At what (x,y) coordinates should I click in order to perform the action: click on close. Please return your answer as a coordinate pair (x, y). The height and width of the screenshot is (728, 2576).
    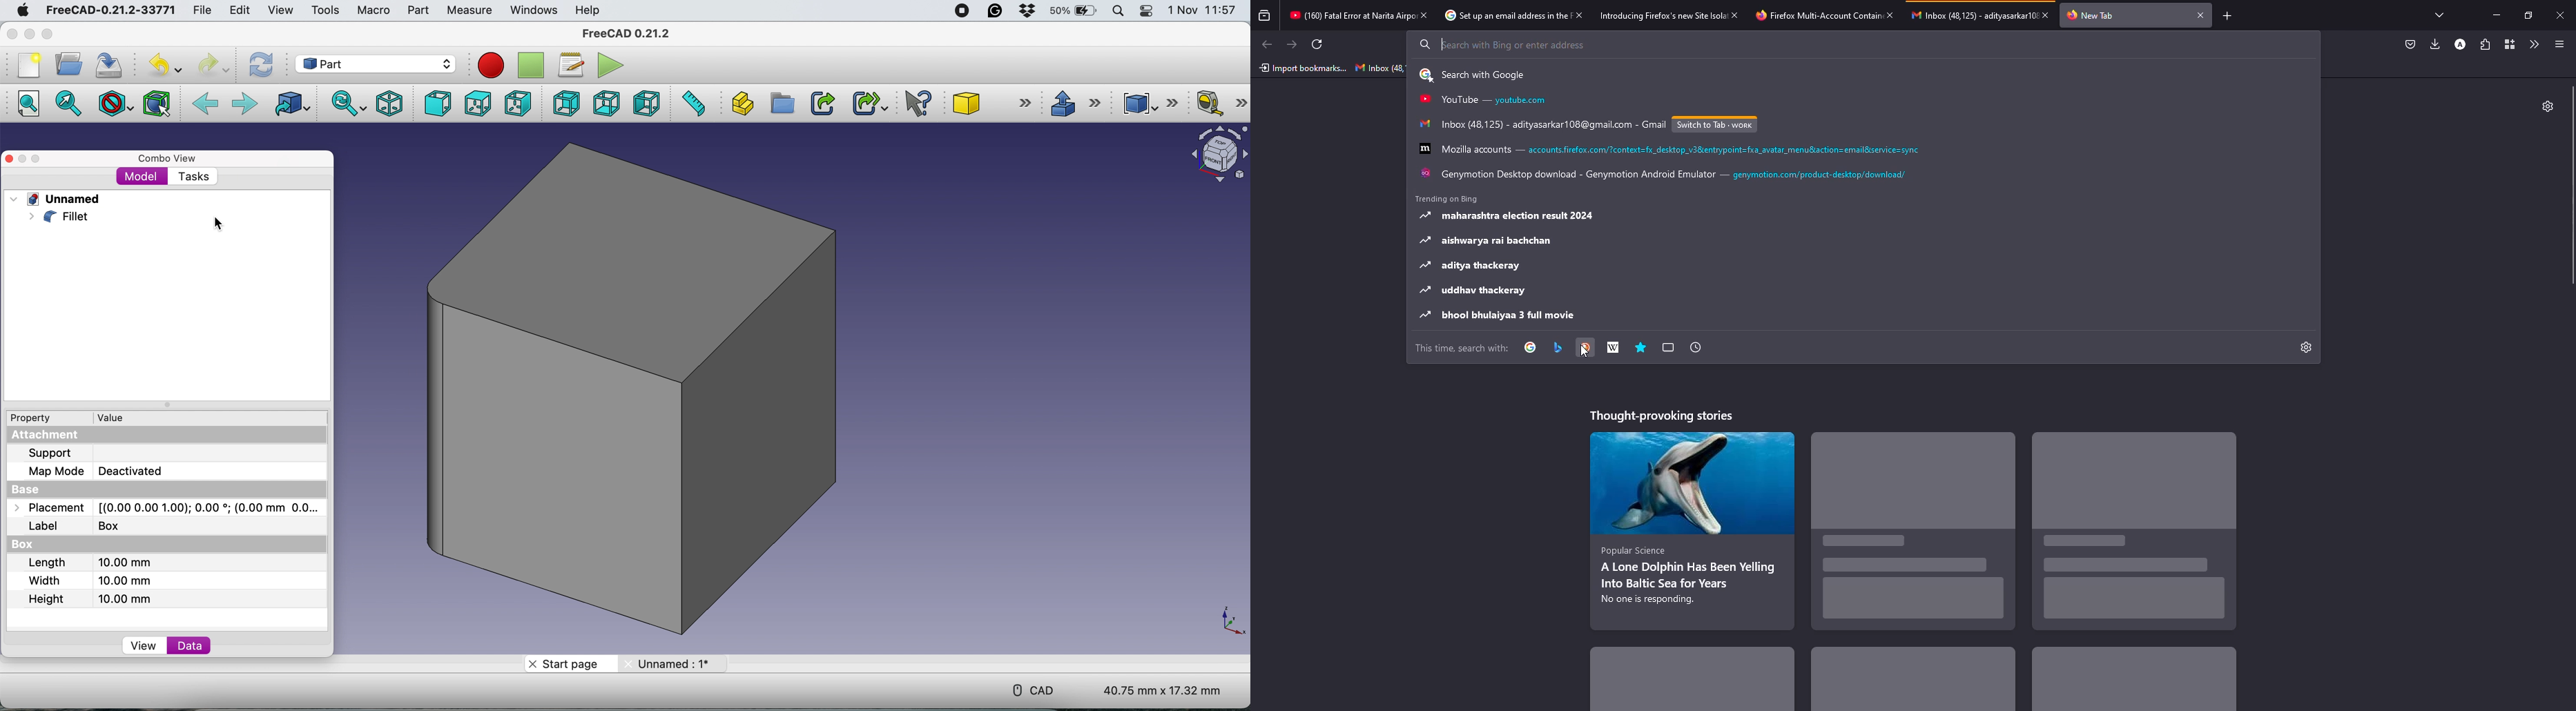
    Looking at the image, I should click on (1580, 15).